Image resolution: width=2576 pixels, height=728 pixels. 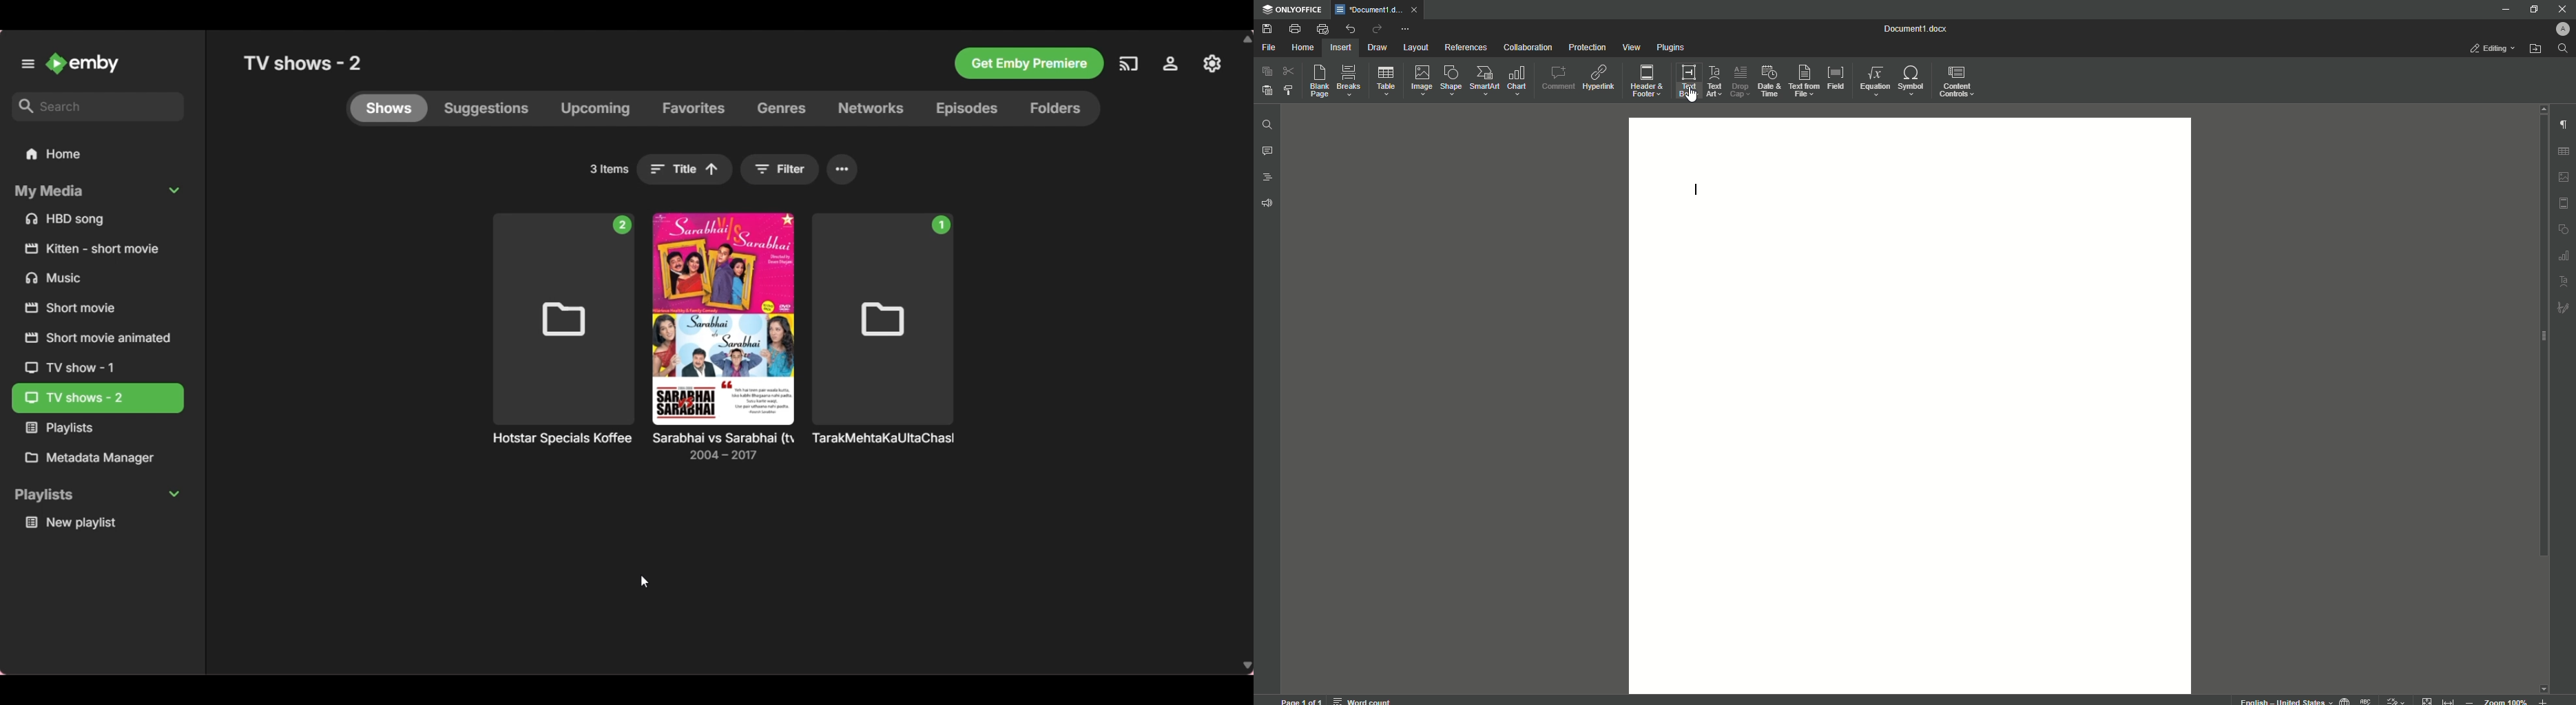 I want to click on , so click(x=77, y=368).